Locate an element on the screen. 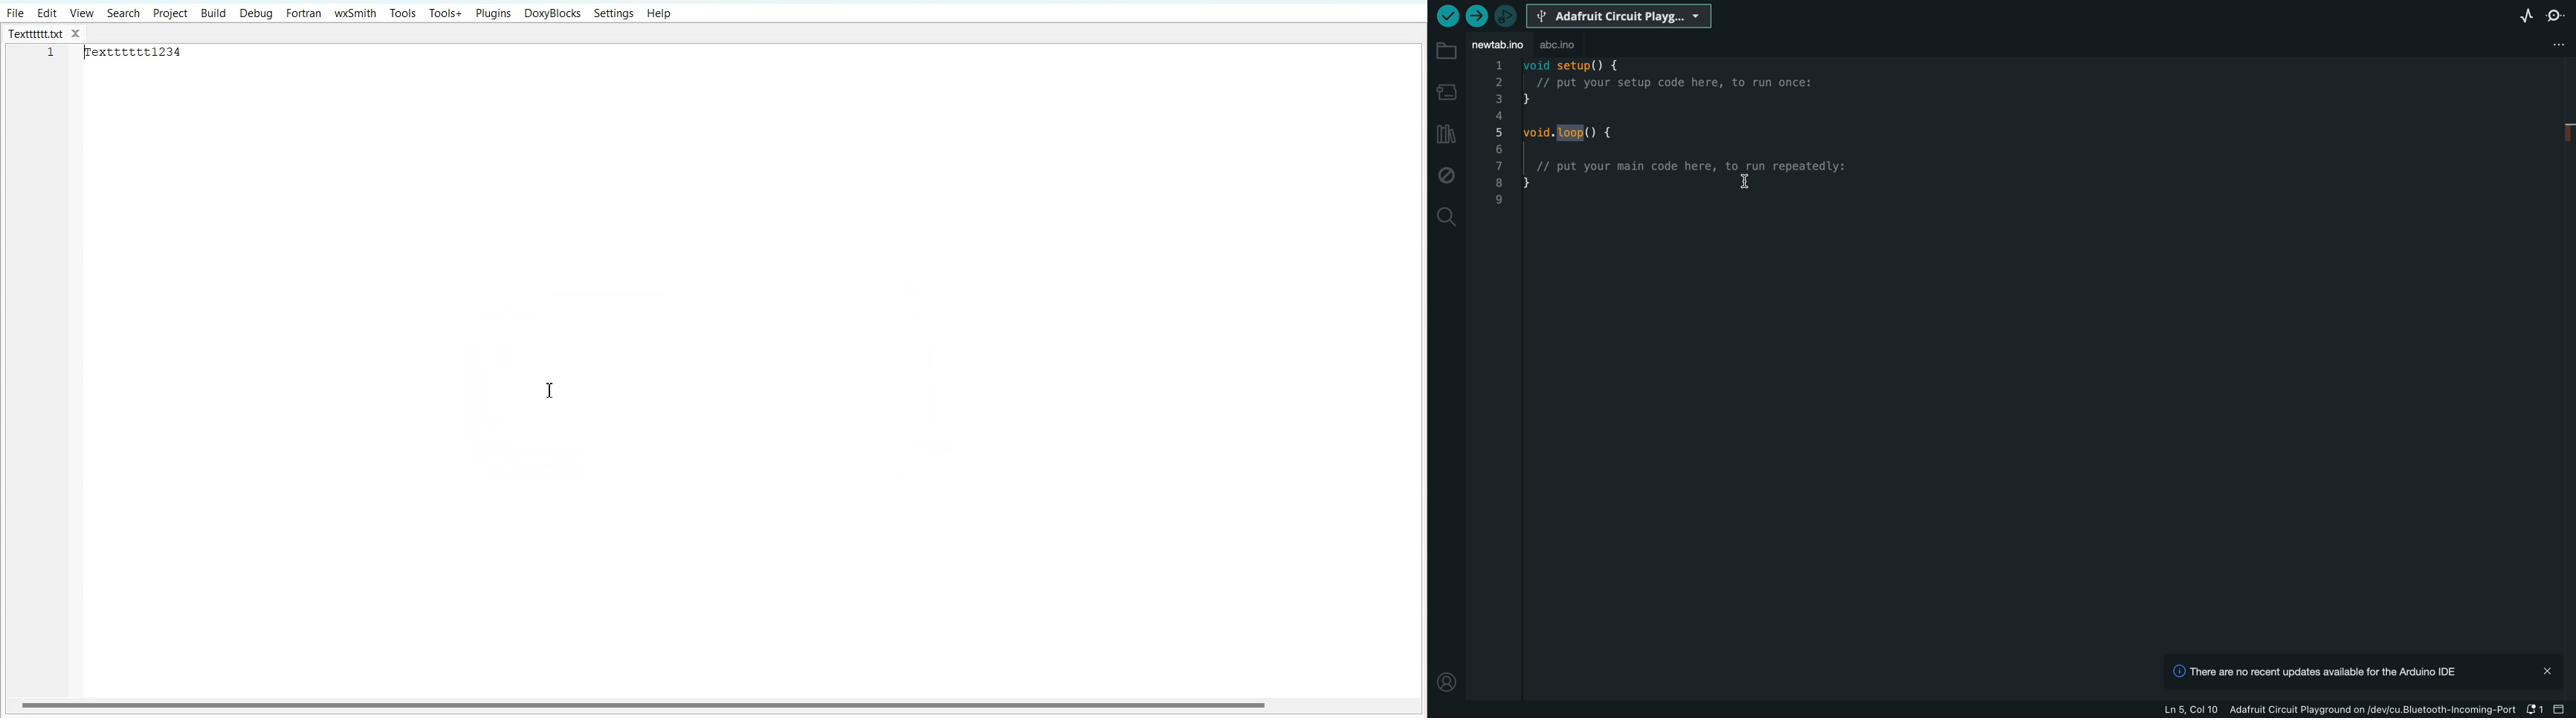 This screenshot has width=2576, height=728. line numbers is located at coordinates (1500, 134).